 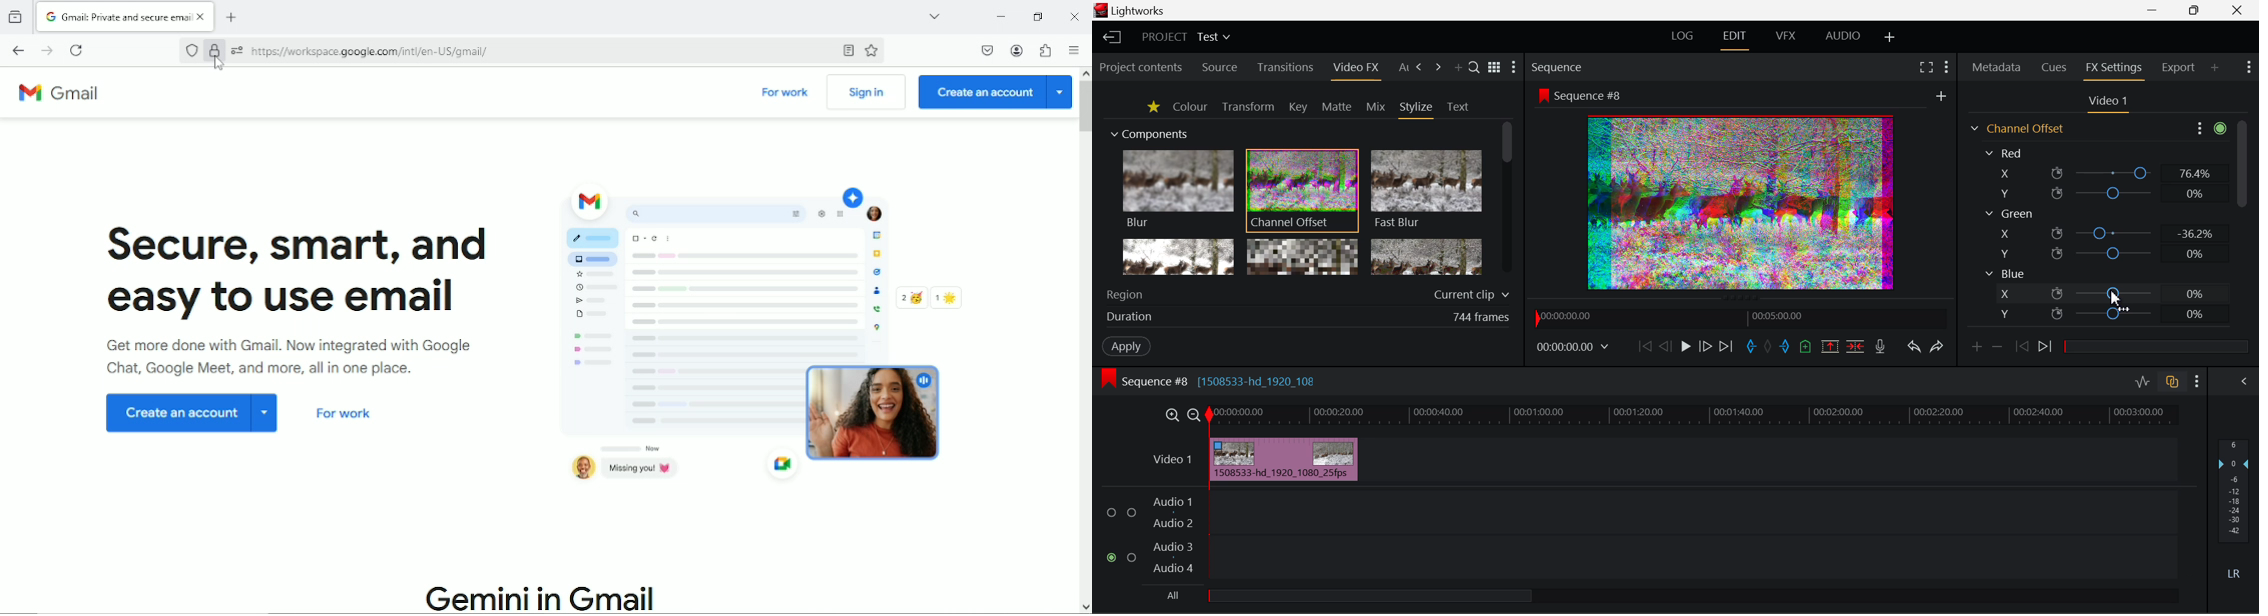 I want to click on Cues, so click(x=2054, y=67).